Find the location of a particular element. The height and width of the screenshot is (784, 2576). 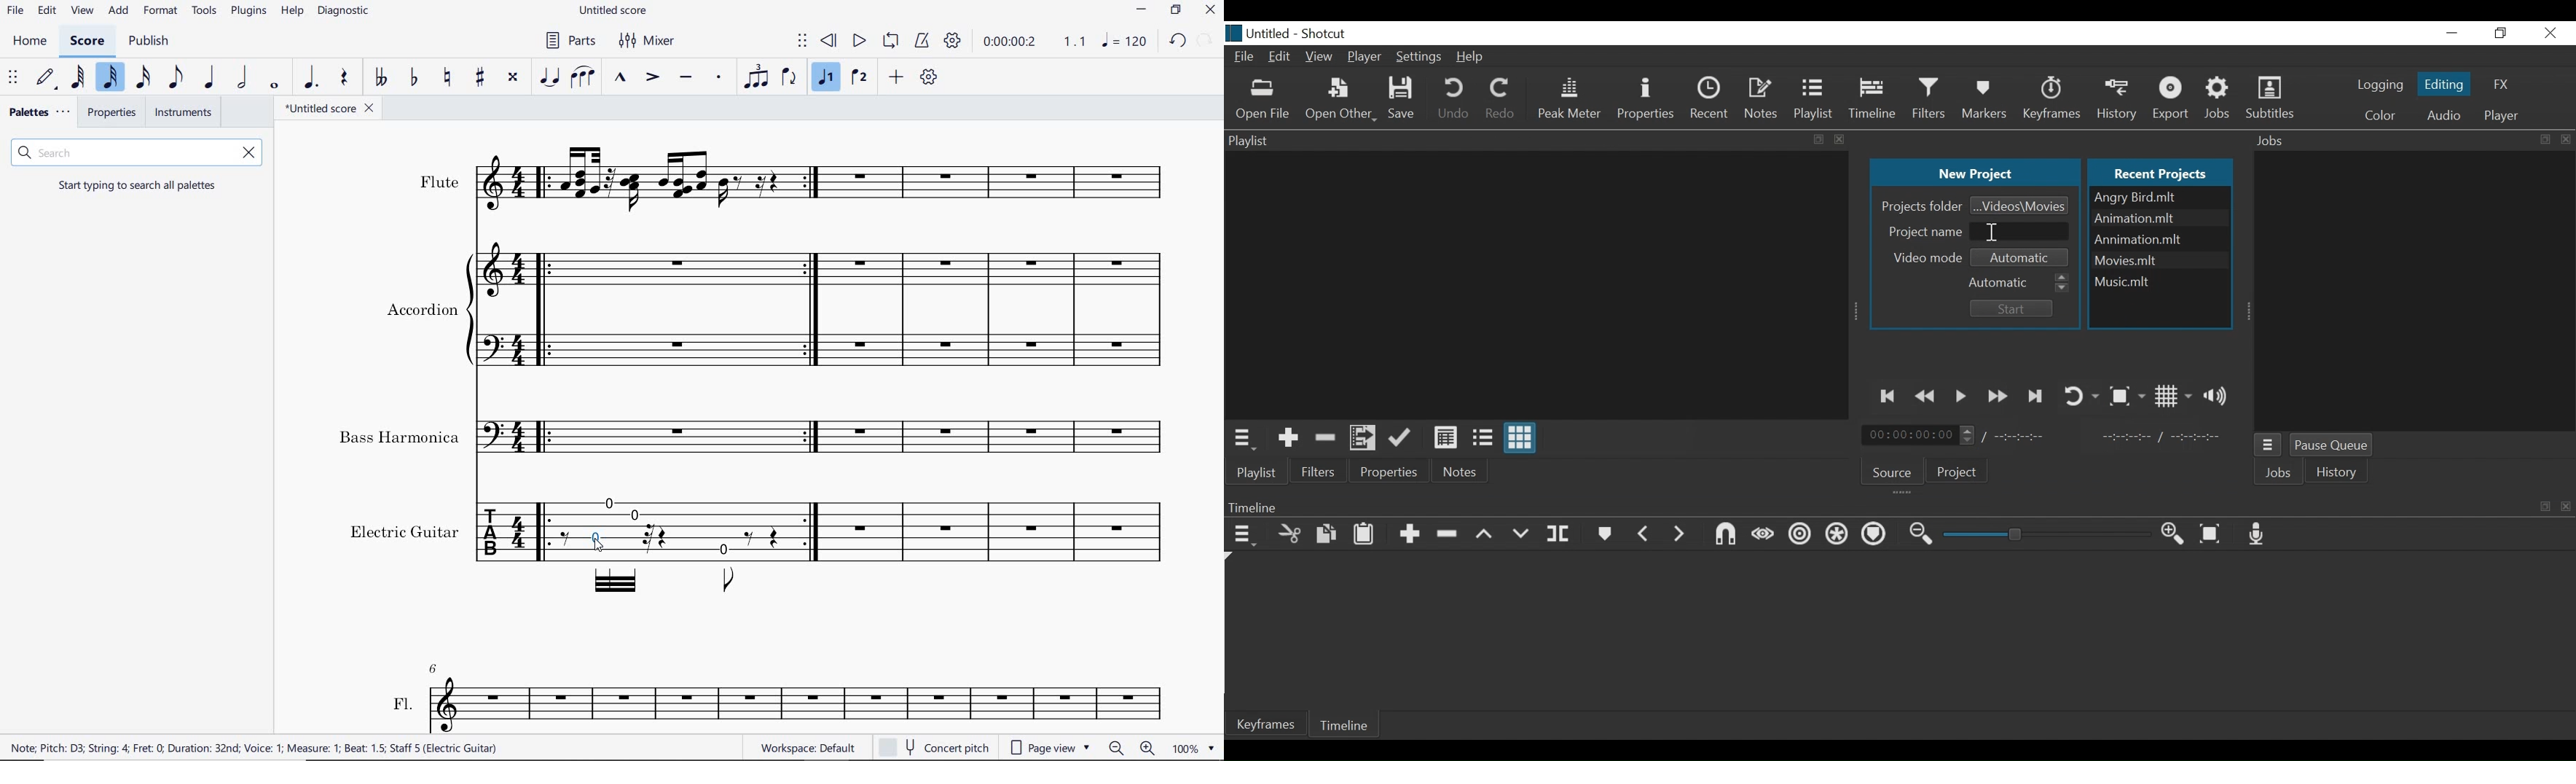

help is located at coordinates (291, 12).